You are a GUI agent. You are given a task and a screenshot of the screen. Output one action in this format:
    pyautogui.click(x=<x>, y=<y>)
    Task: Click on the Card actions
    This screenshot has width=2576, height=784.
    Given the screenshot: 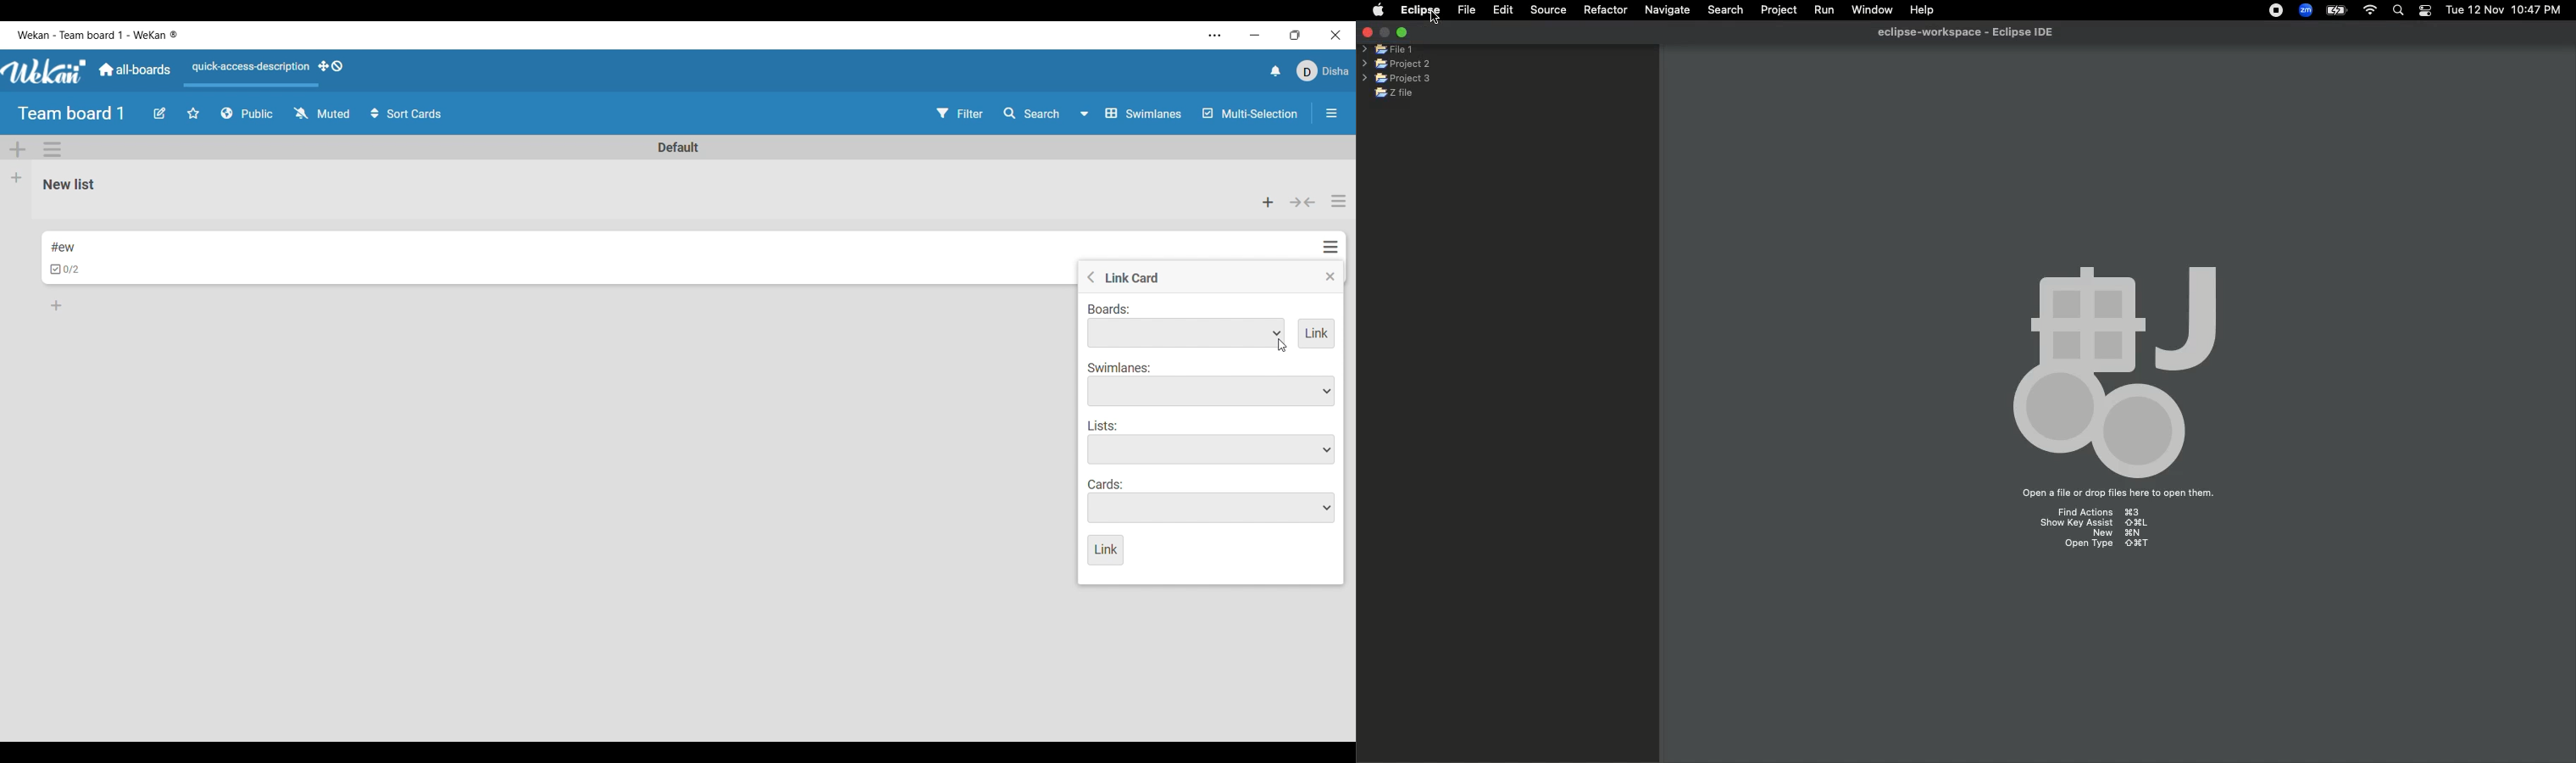 What is the action you would take?
    pyautogui.click(x=1330, y=247)
    